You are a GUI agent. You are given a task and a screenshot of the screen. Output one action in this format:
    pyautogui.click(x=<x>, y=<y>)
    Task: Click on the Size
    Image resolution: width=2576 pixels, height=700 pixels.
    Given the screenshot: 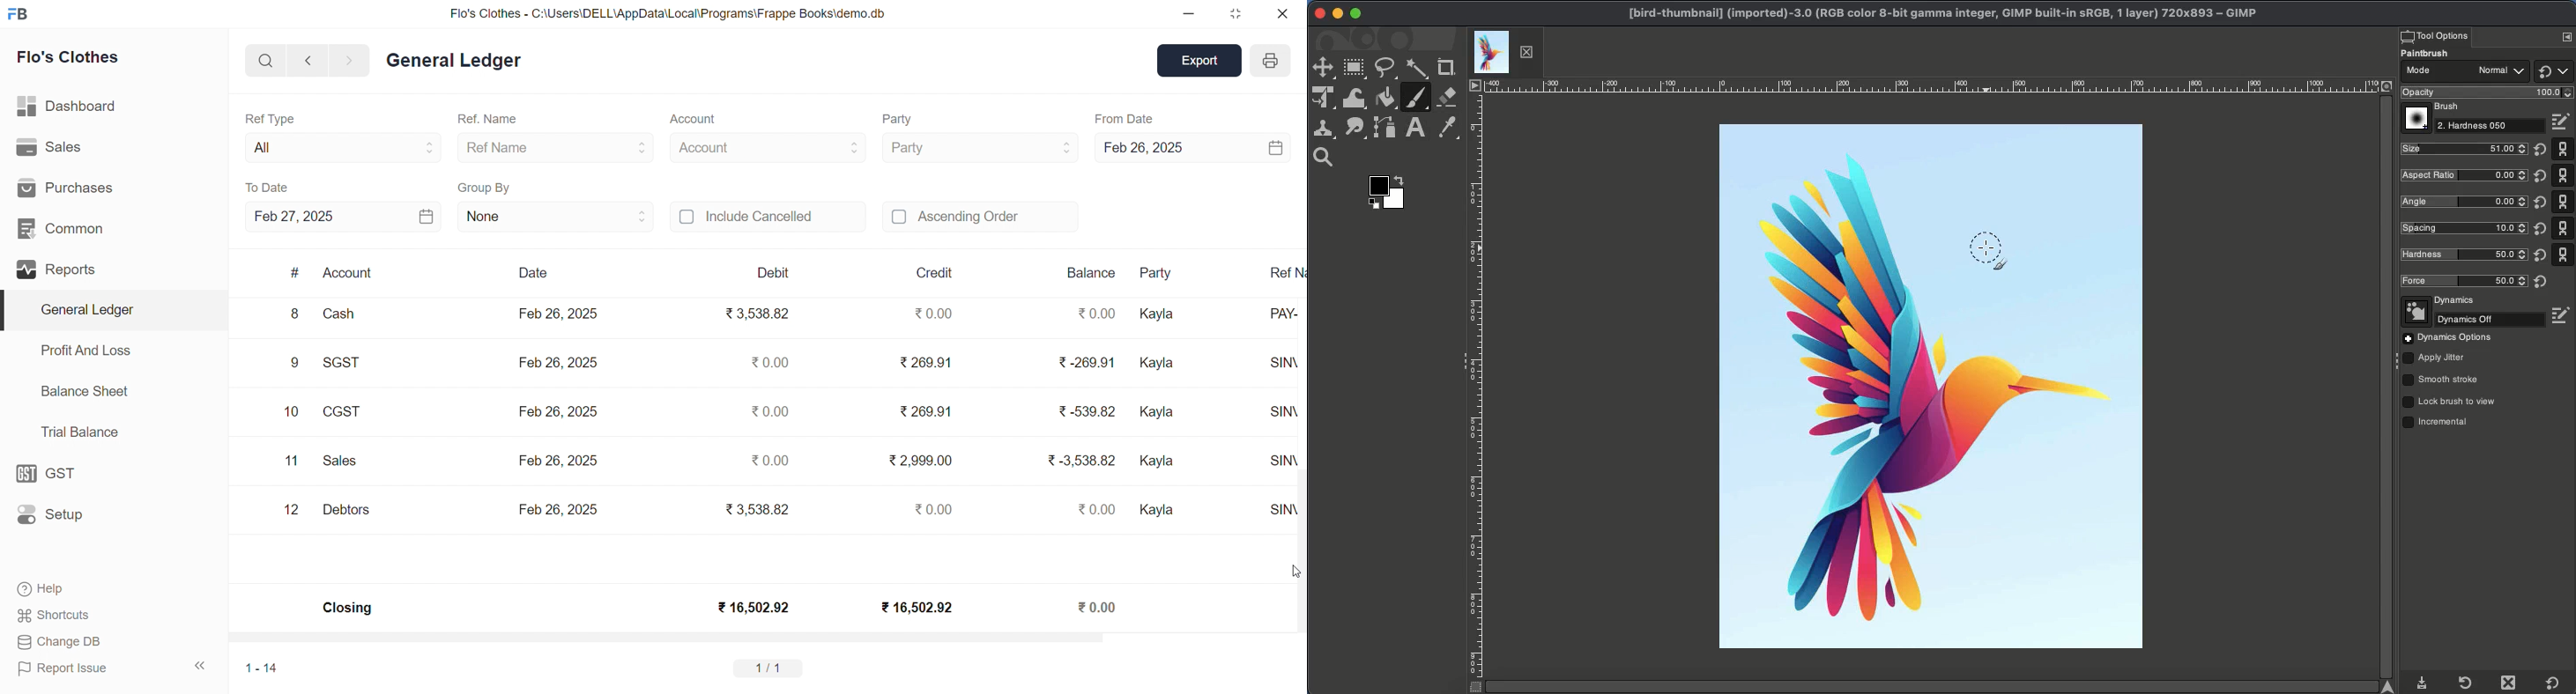 What is the action you would take?
    pyautogui.click(x=2463, y=149)
    